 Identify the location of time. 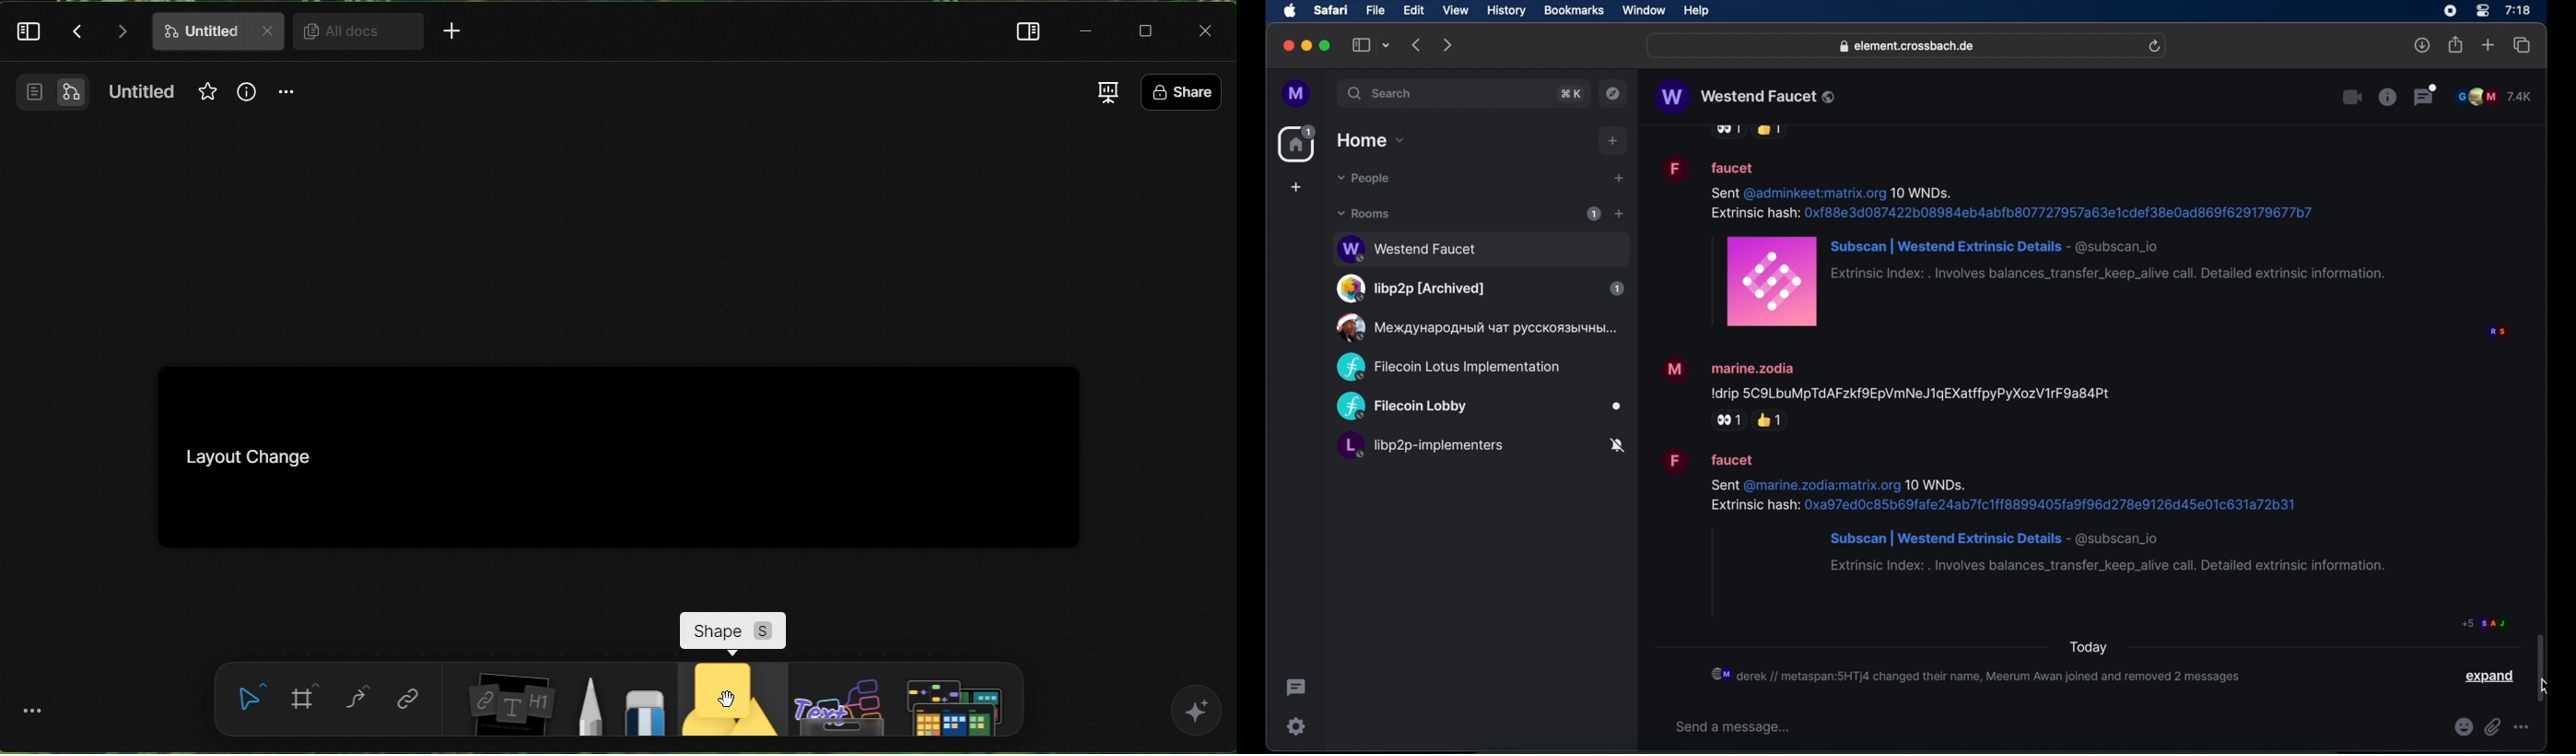
(2518, 10).